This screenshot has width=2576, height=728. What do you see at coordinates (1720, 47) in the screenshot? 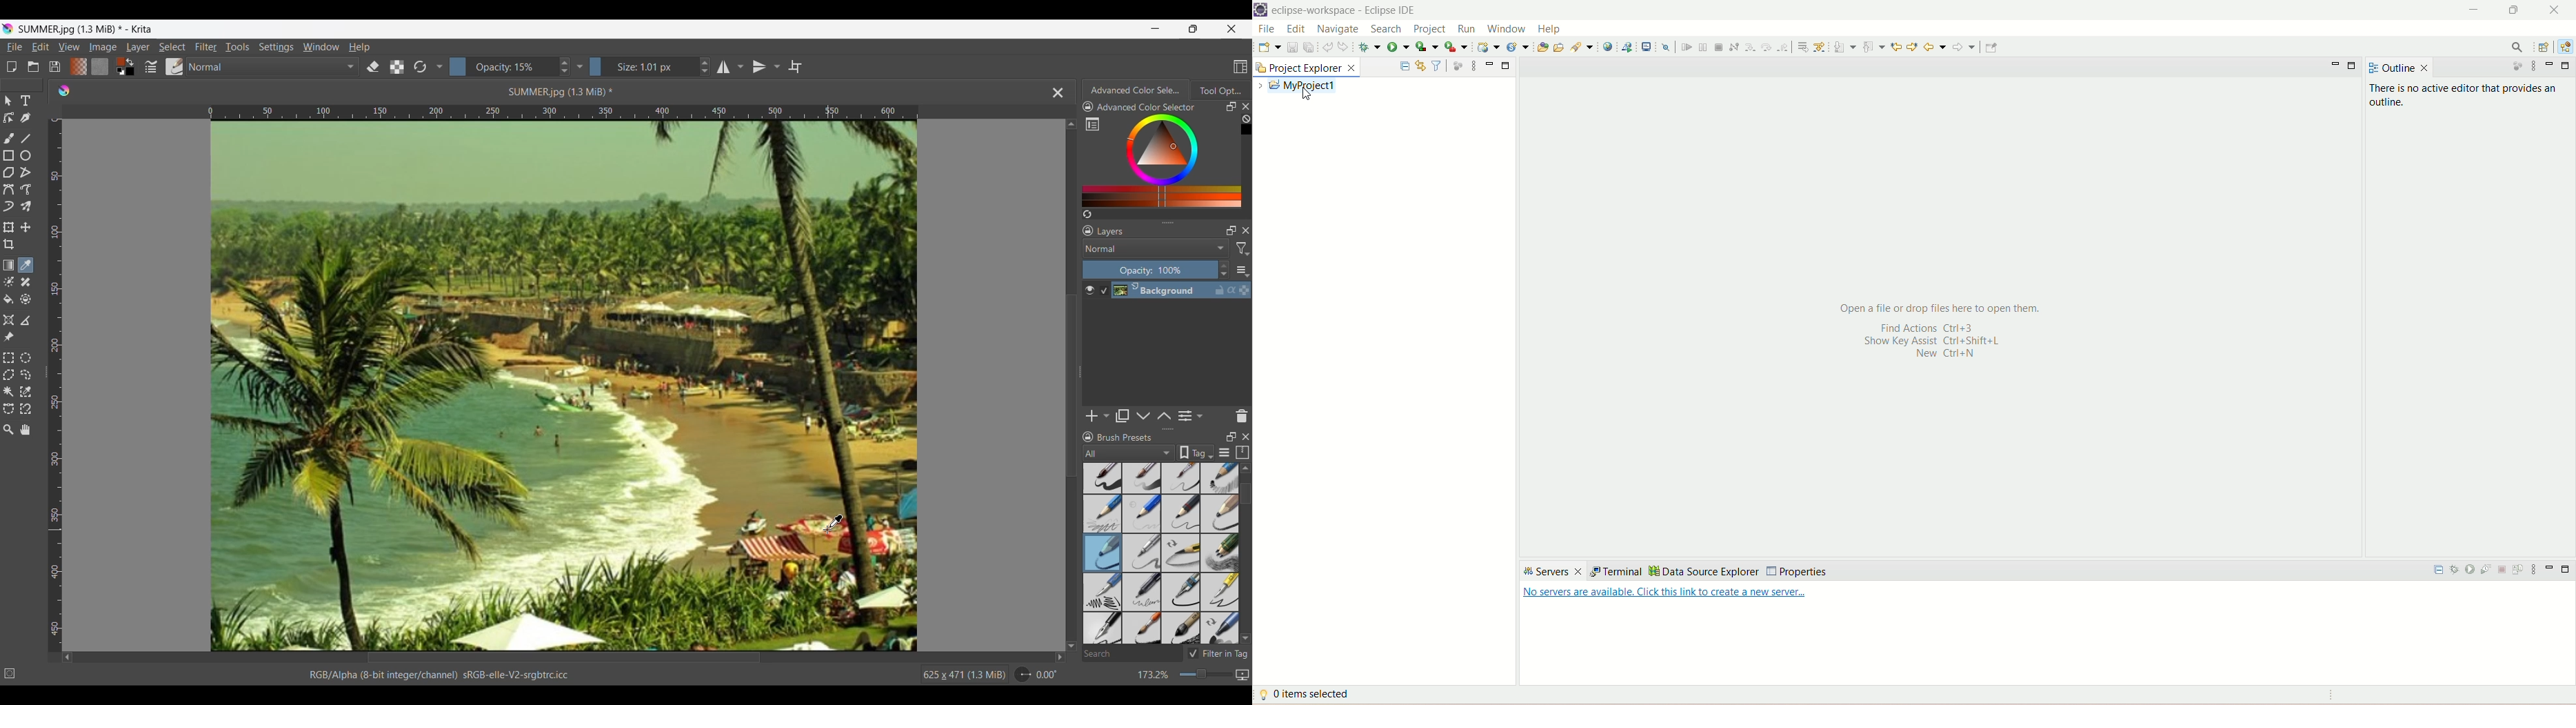
I see `terminate` at bounding box center [1720, 47].